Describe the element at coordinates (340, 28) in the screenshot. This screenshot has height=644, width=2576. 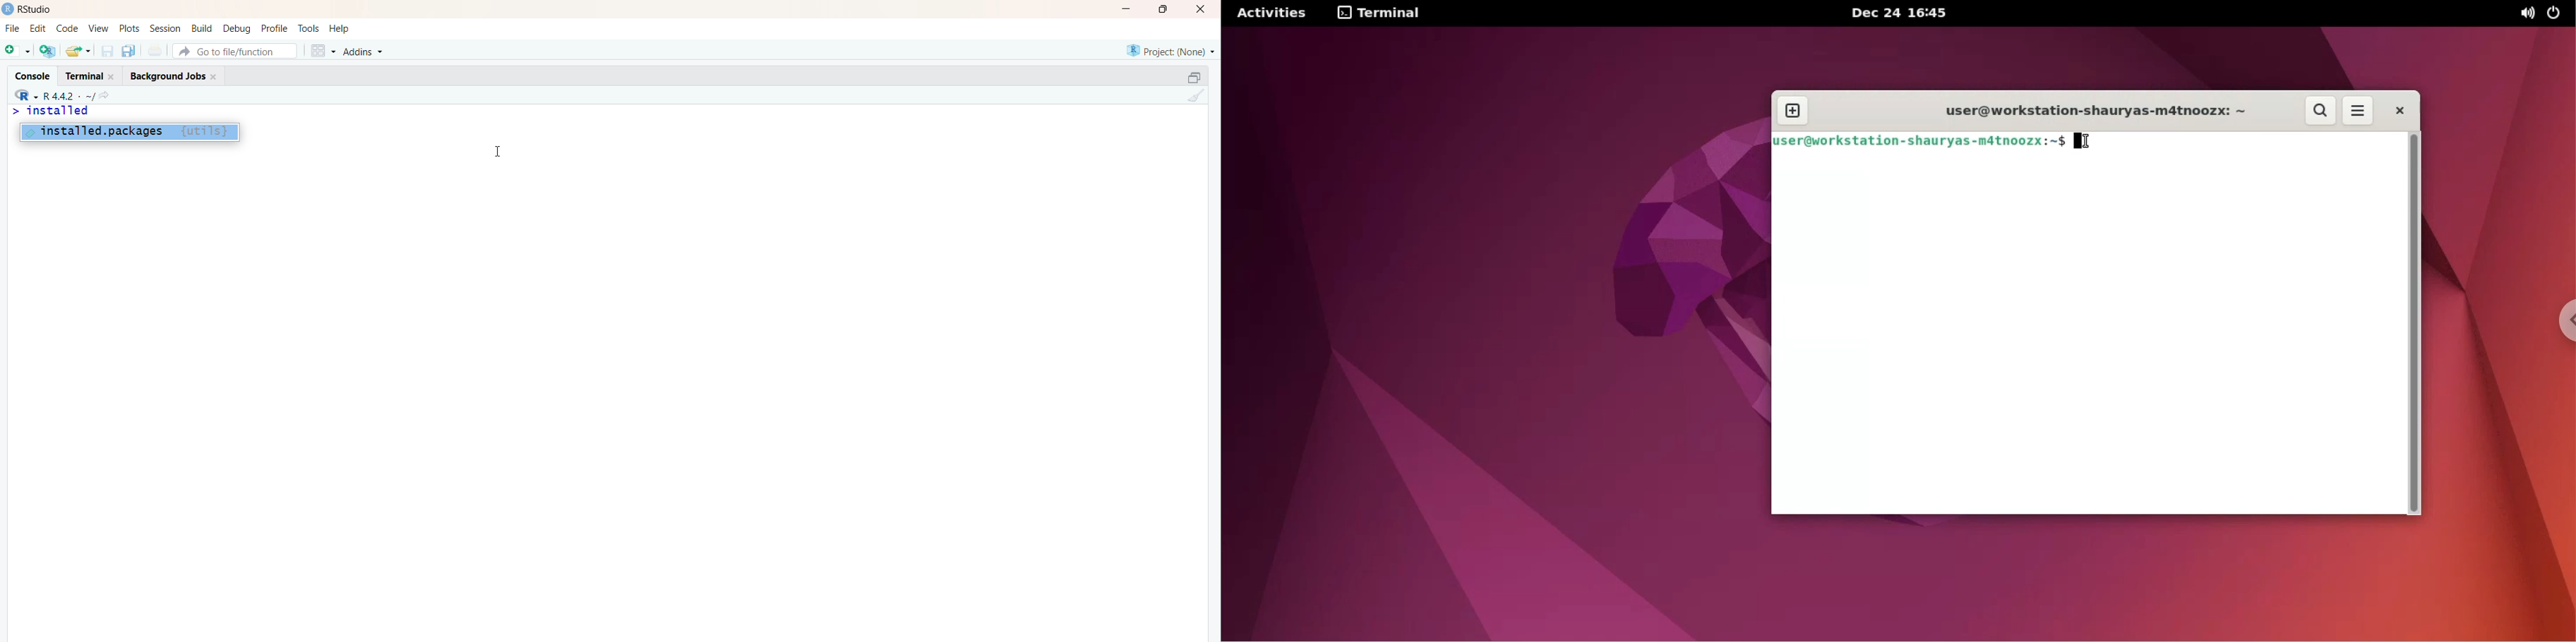
I see `help` at that location.